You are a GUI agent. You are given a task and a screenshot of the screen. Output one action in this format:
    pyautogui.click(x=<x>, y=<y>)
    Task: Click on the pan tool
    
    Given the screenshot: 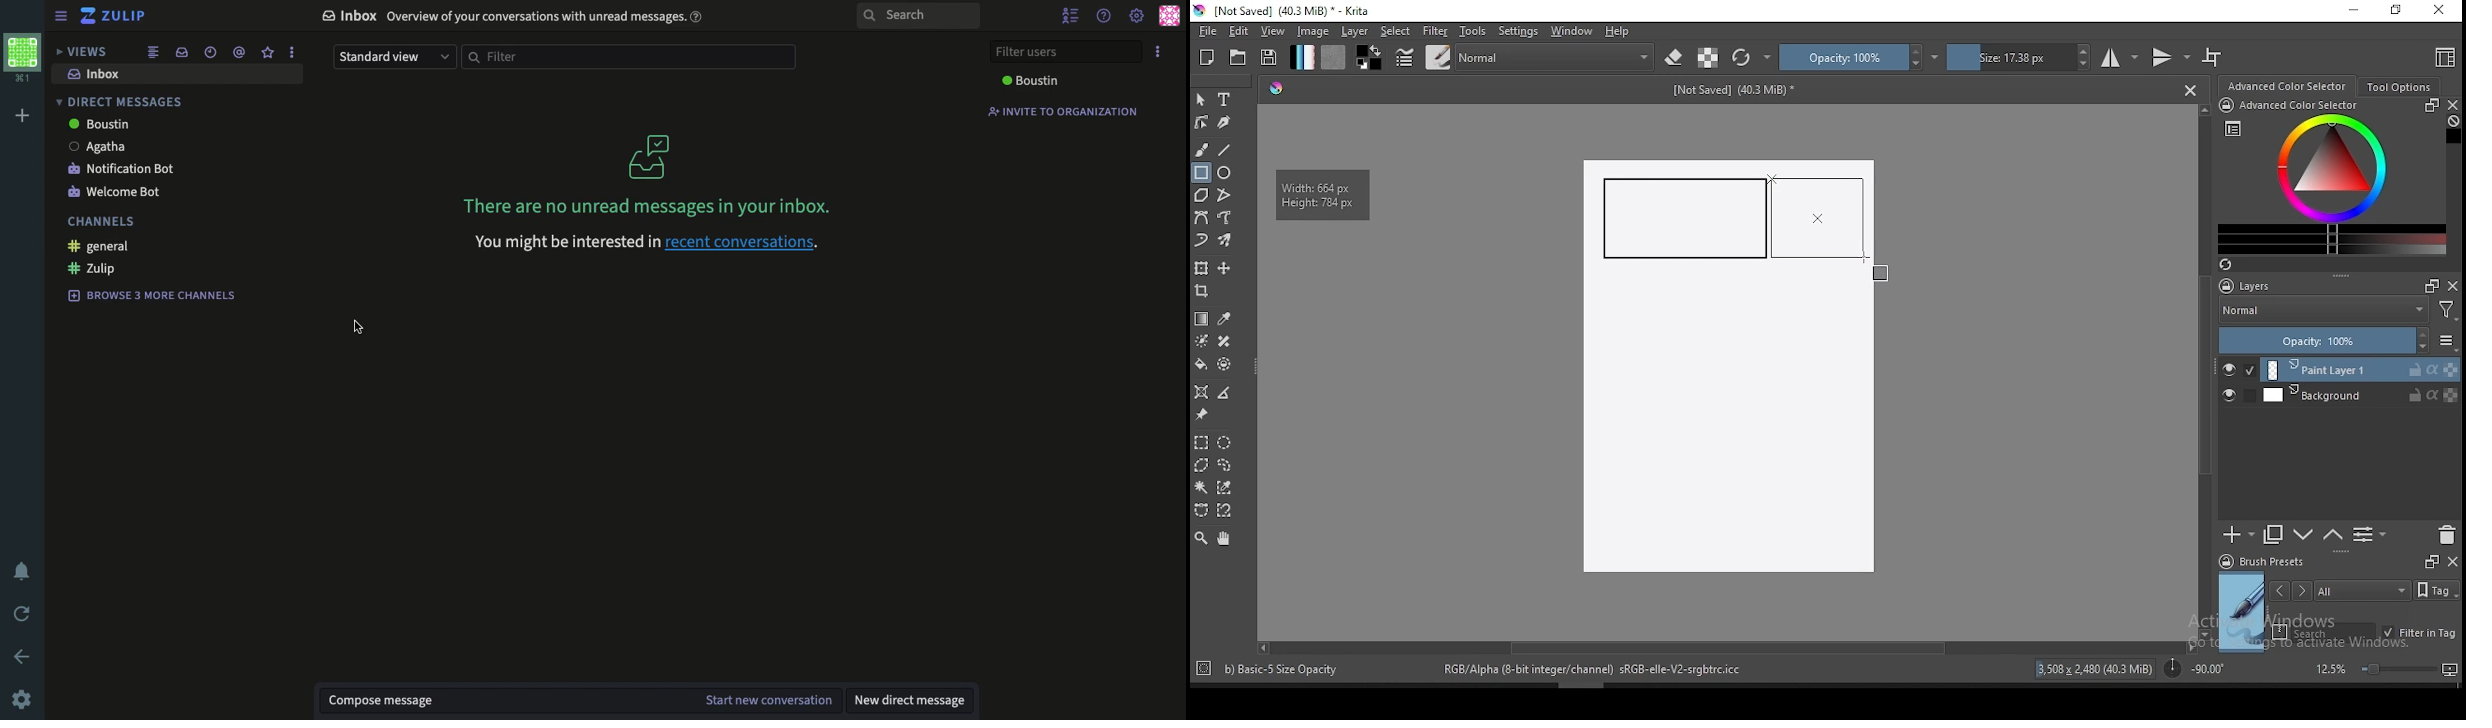 What is the action you would take?
    pyautogui.click(x=1222, y=539)
    